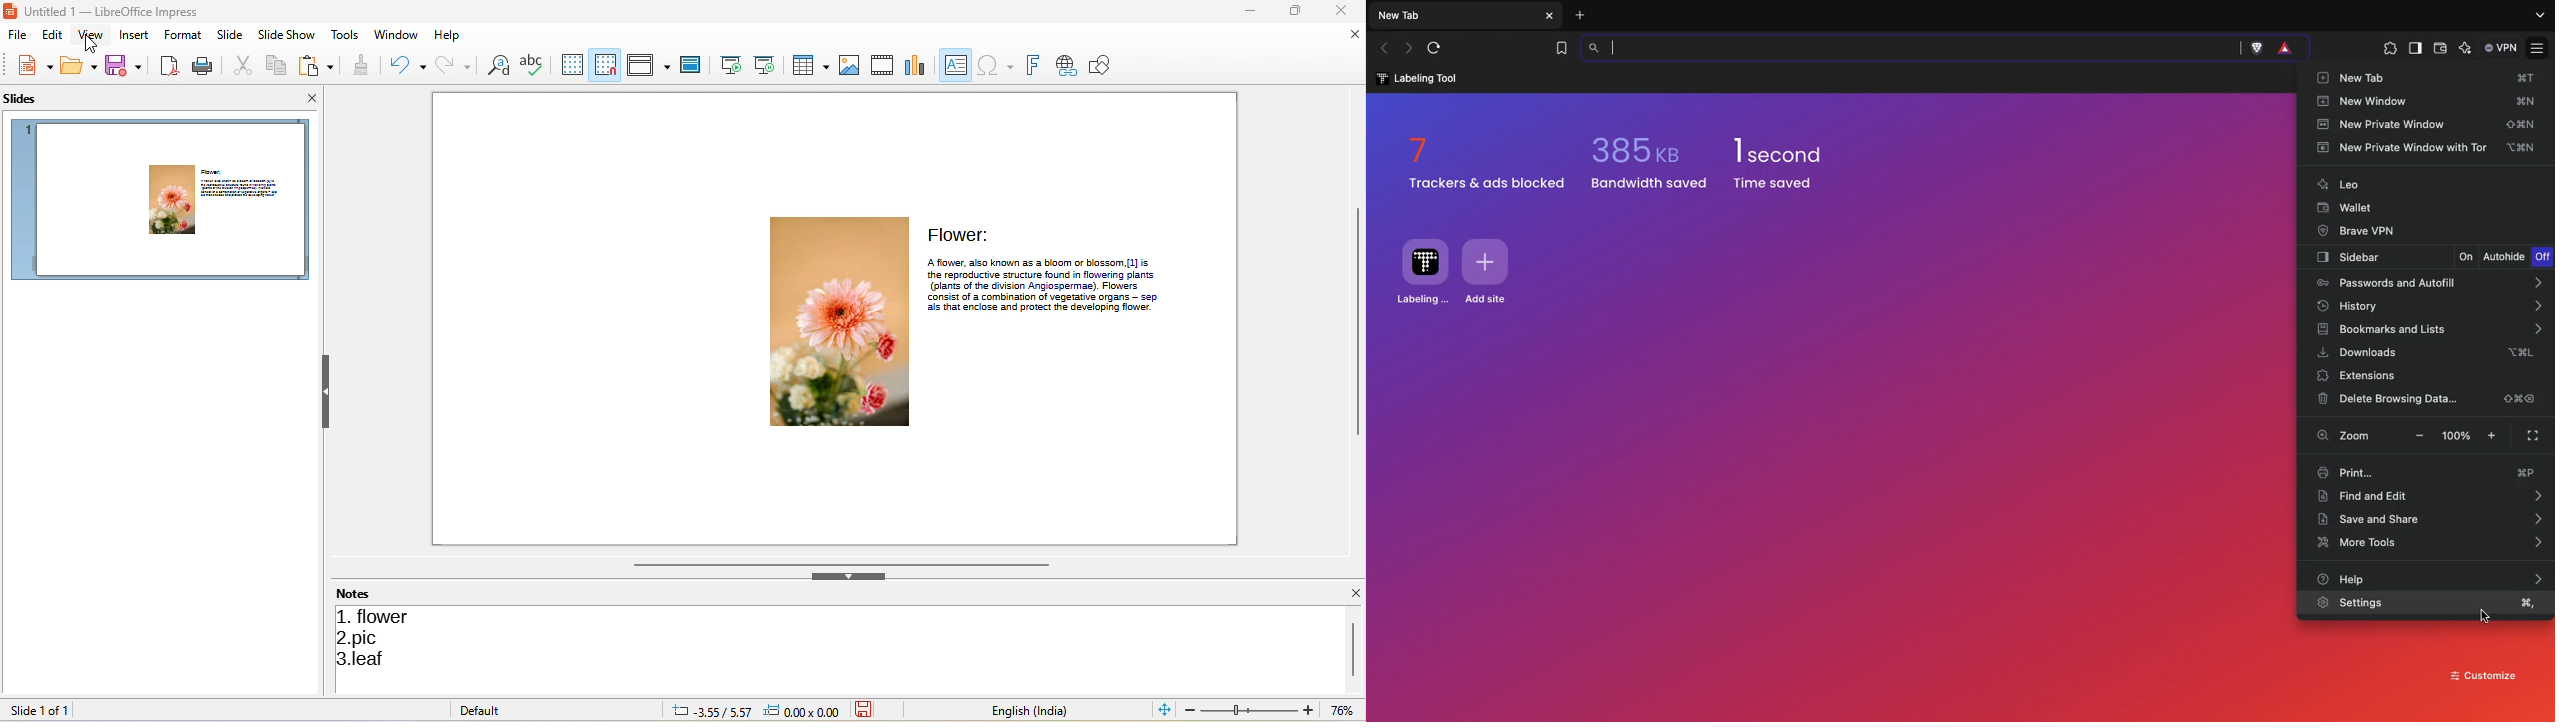  What do you see at coordinates (240, 65) in the screenshot?
I see `cut` at bounding box center [240, 65].